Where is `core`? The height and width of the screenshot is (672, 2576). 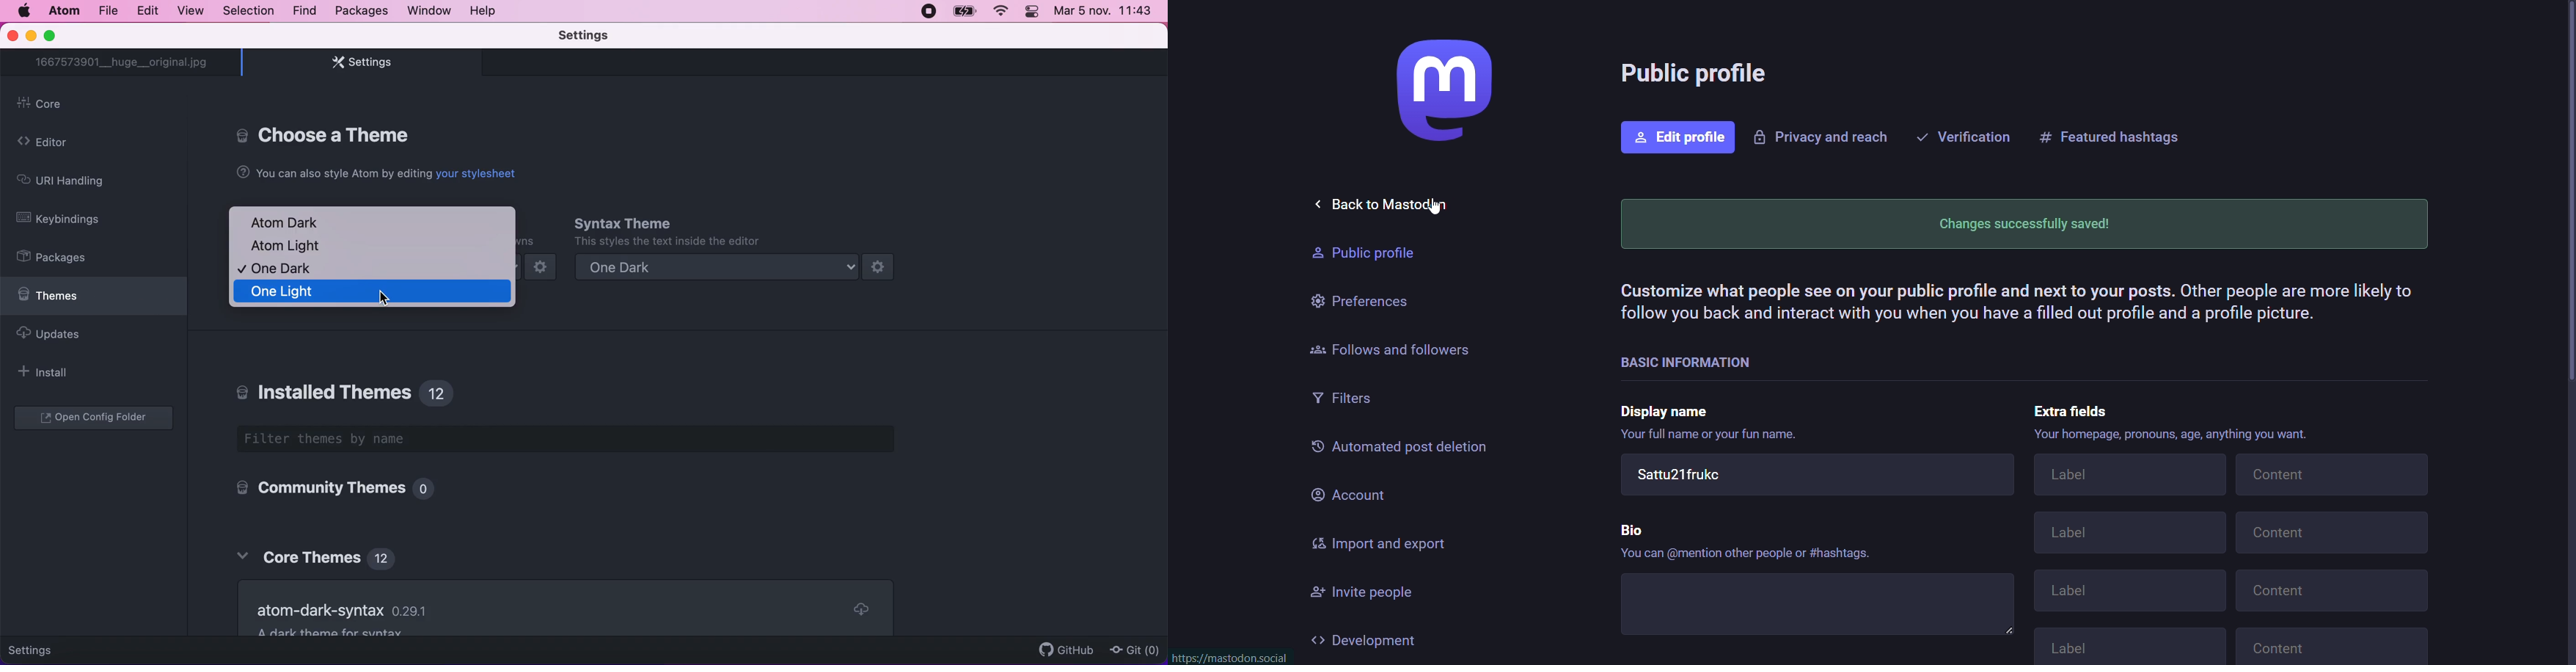
core is located at coordinates (99, 105).